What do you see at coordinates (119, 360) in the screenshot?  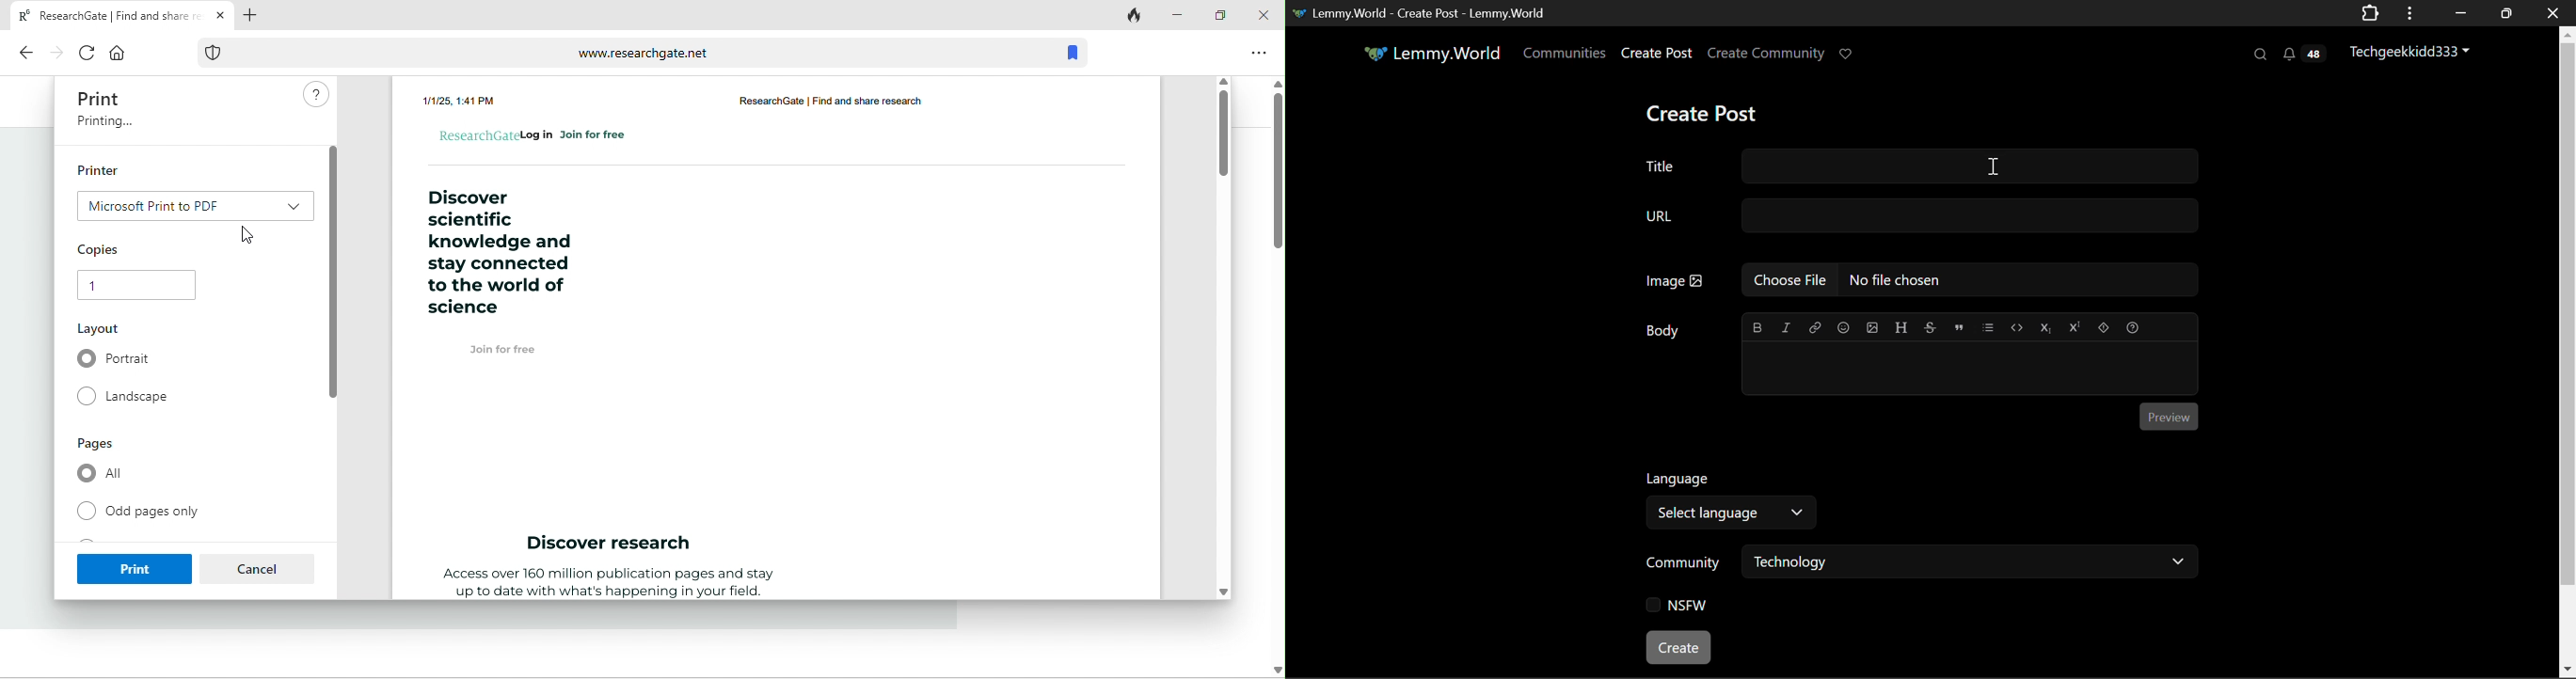 I see `portrait` at bounding box center [119, 360].